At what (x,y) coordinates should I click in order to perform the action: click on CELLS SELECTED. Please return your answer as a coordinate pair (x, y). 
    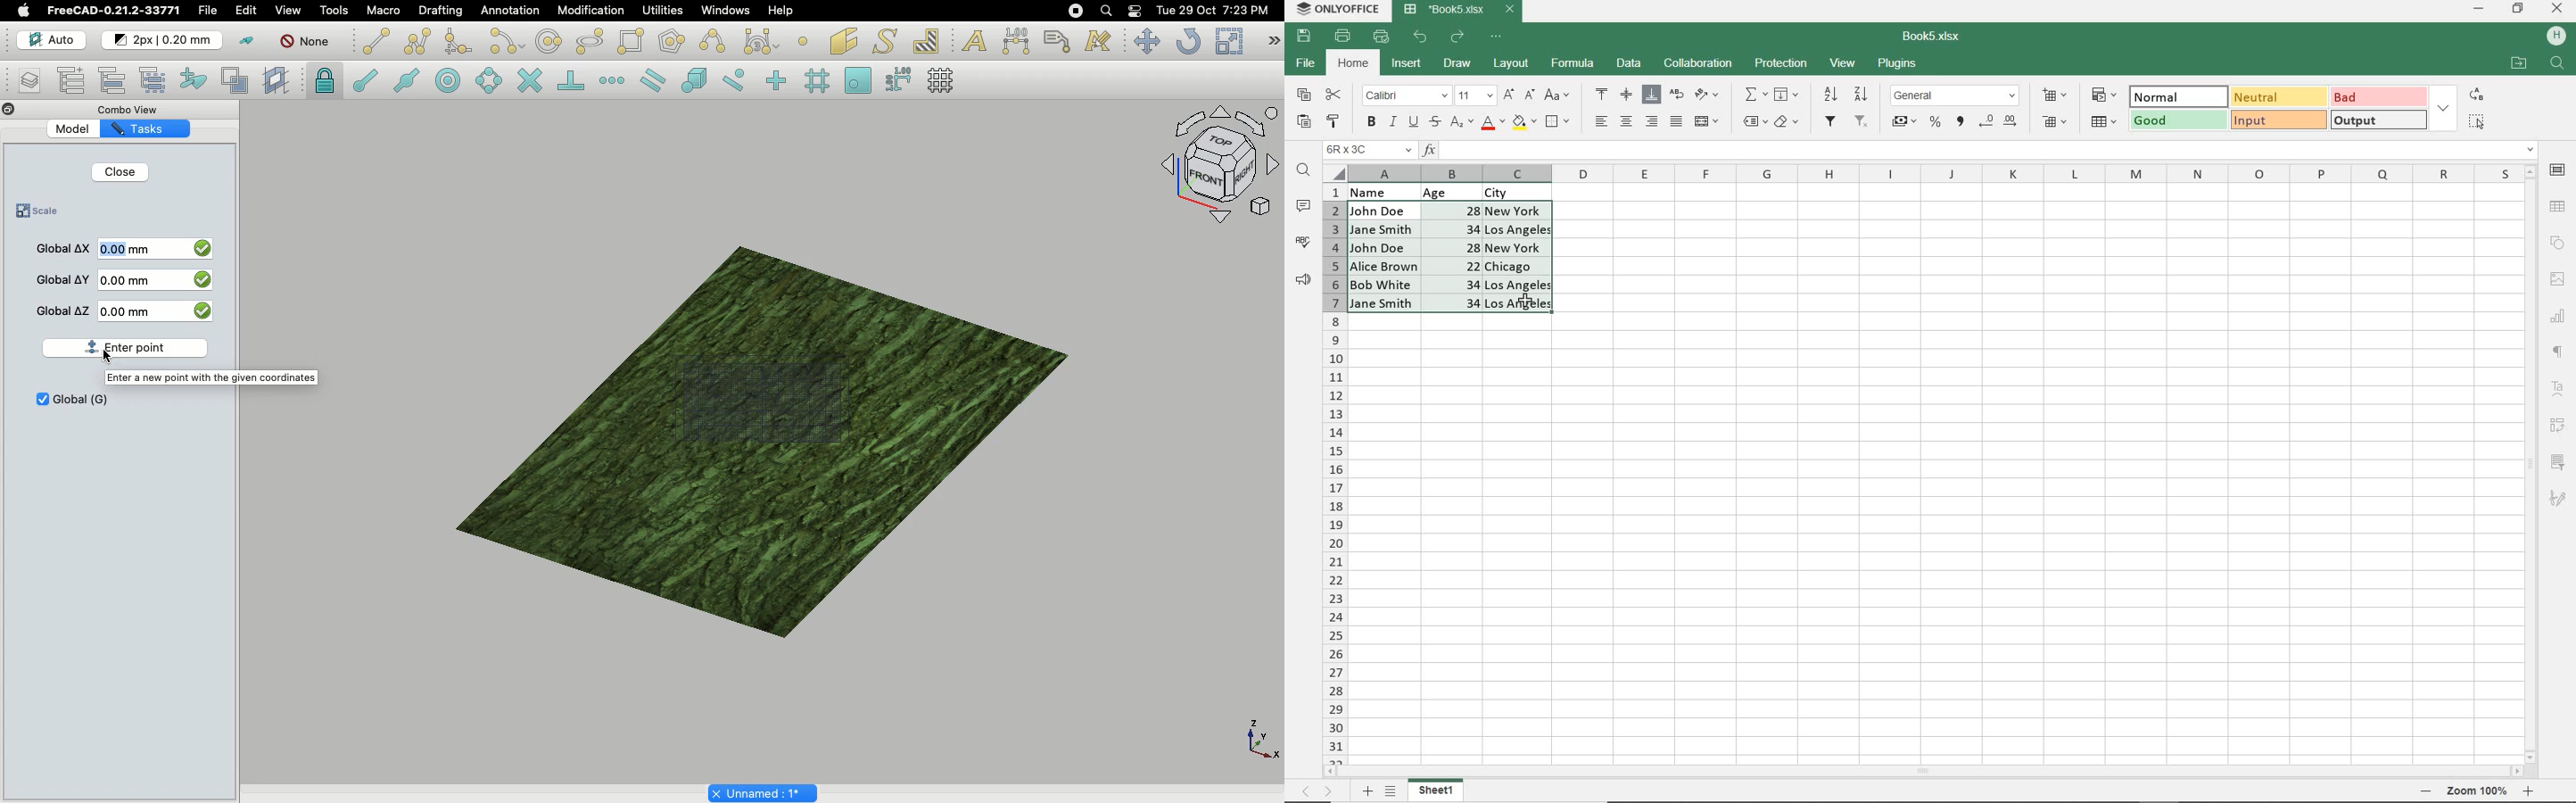
    Looking at the image, I should click on (1451, 257).